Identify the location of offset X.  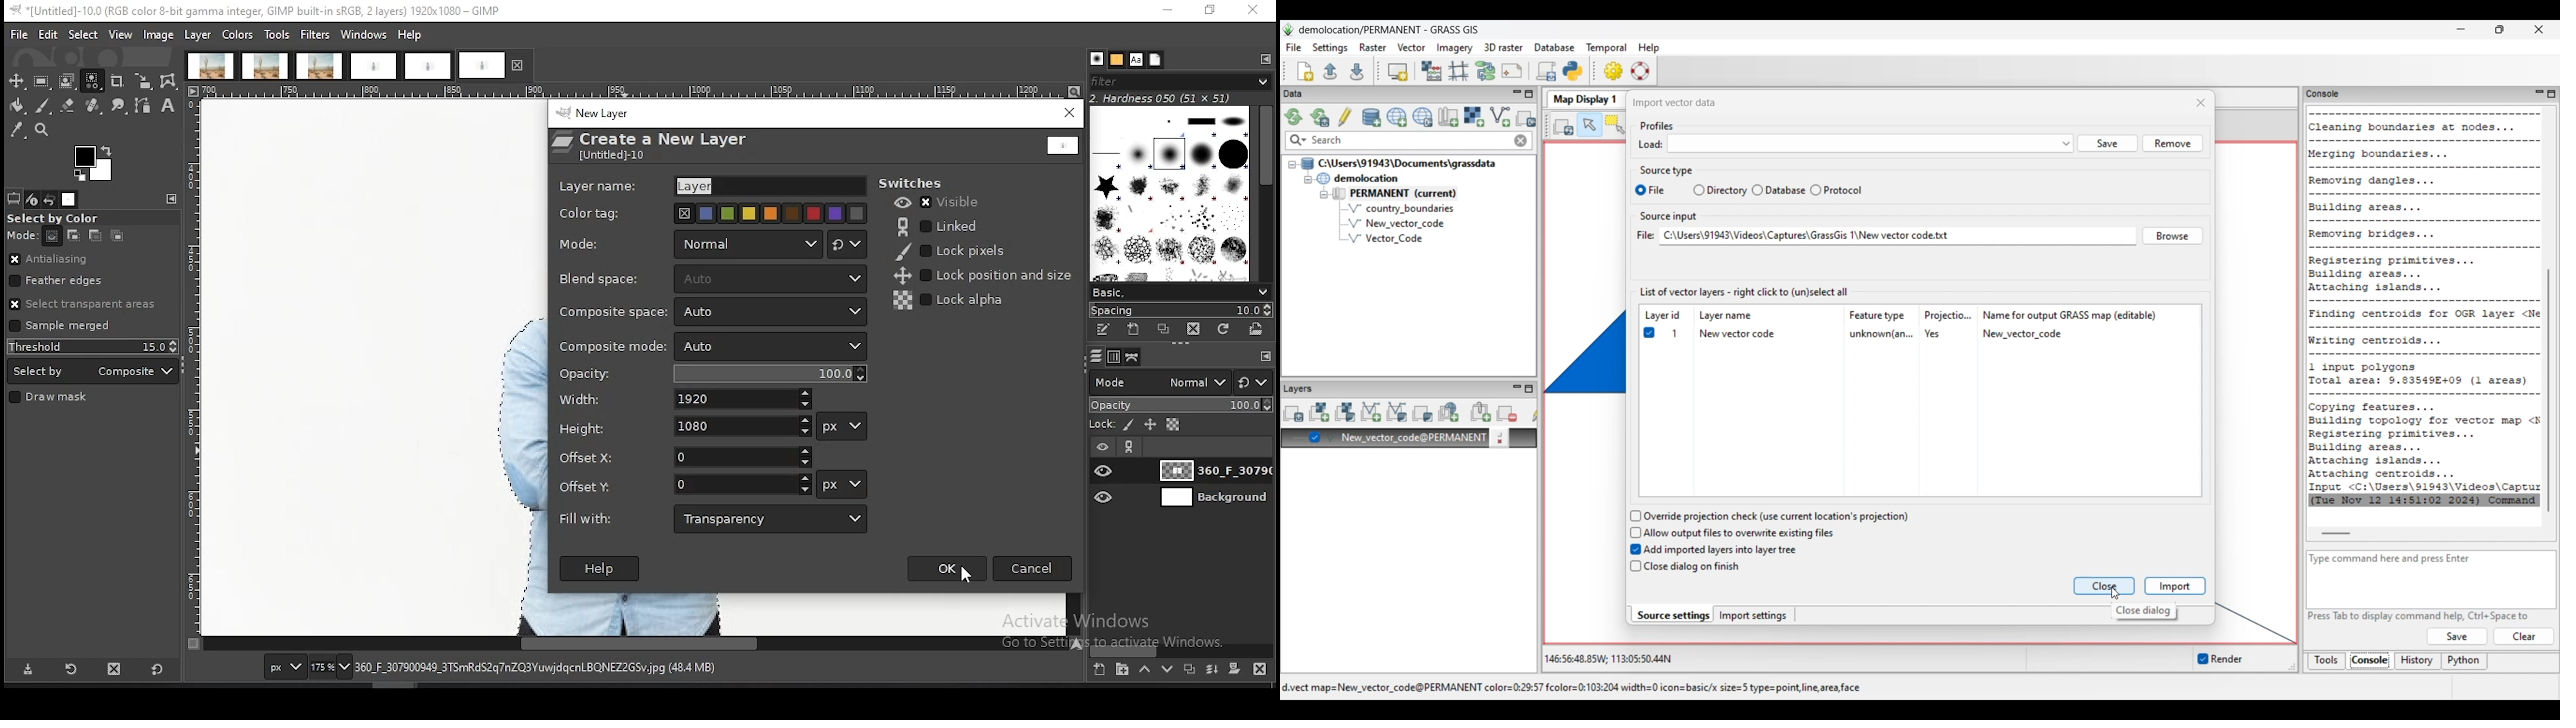
(743, 458).